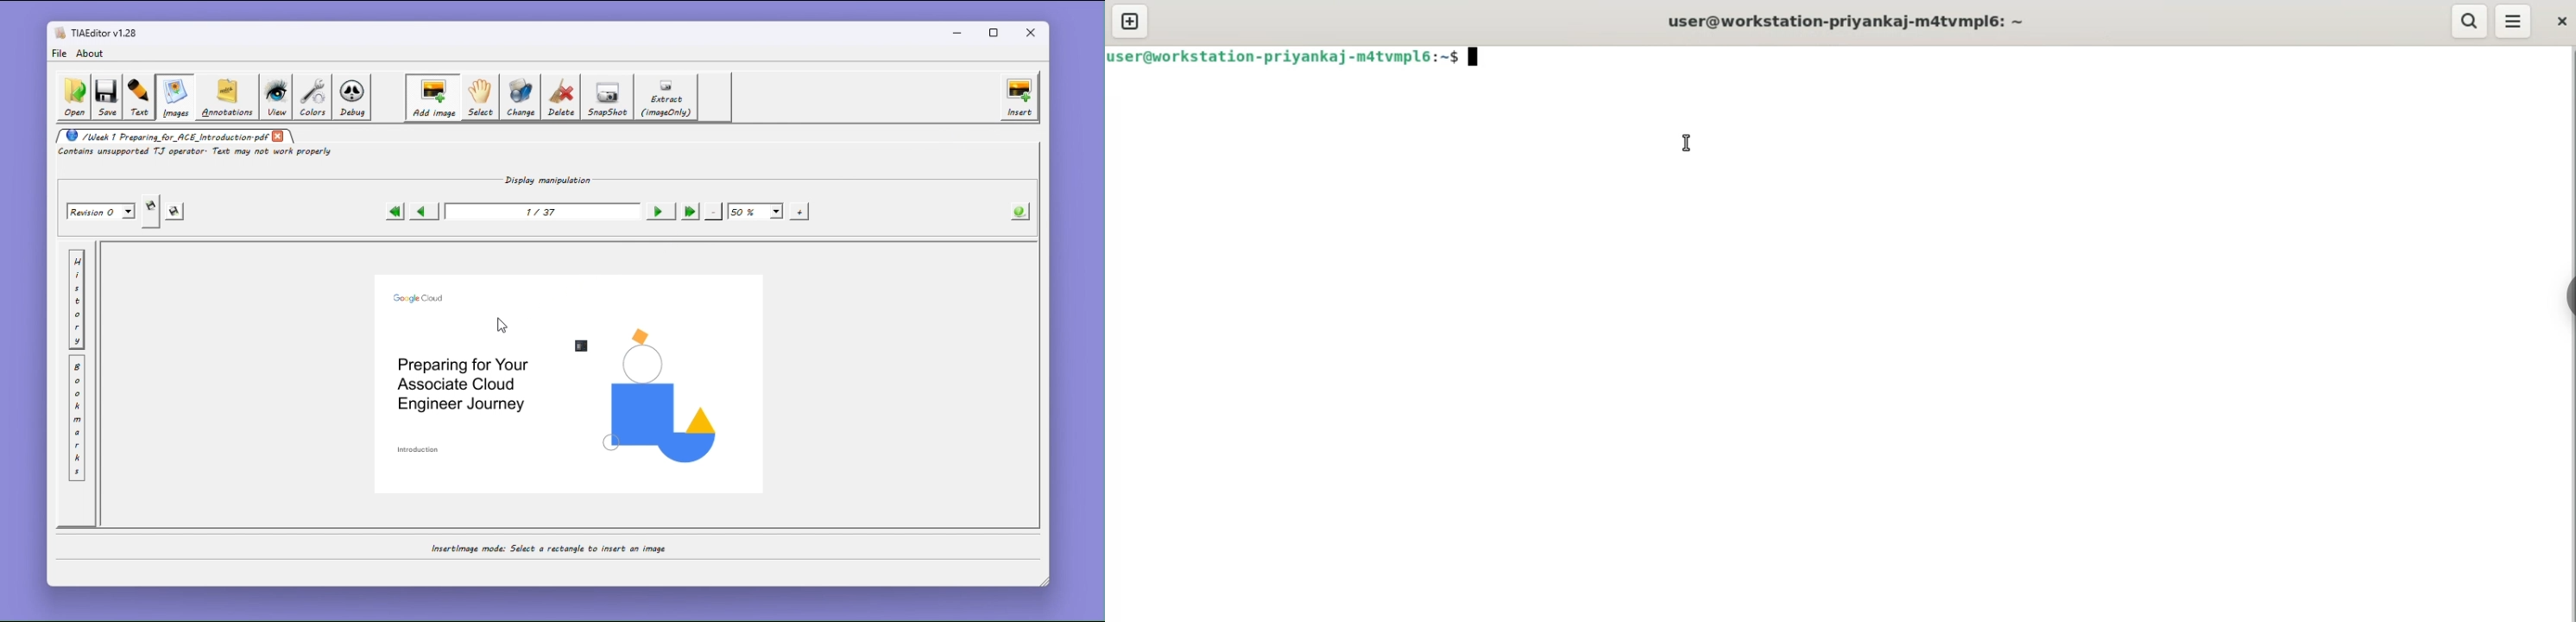 The height and width of the screenshot is (644, 2576). I want to click on new tab, so click(1132, 22).